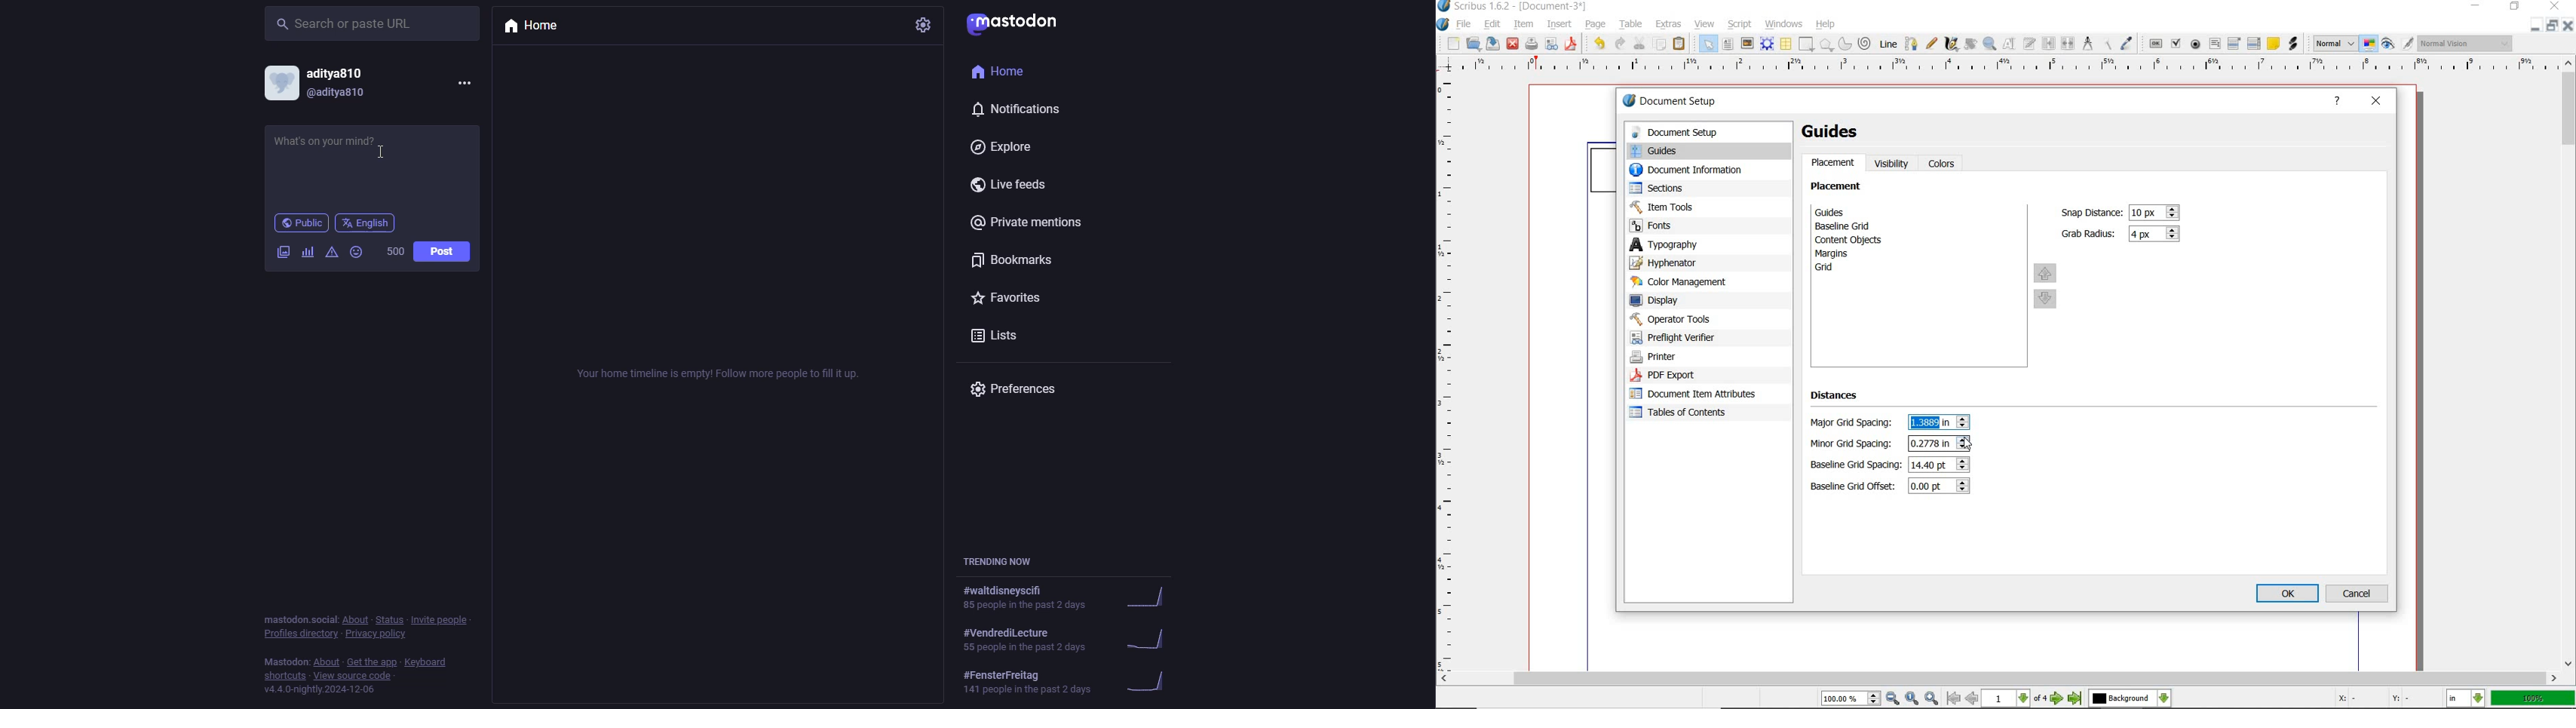 The image size is (2576, 728). I want to click on file, so click(1466, 24).